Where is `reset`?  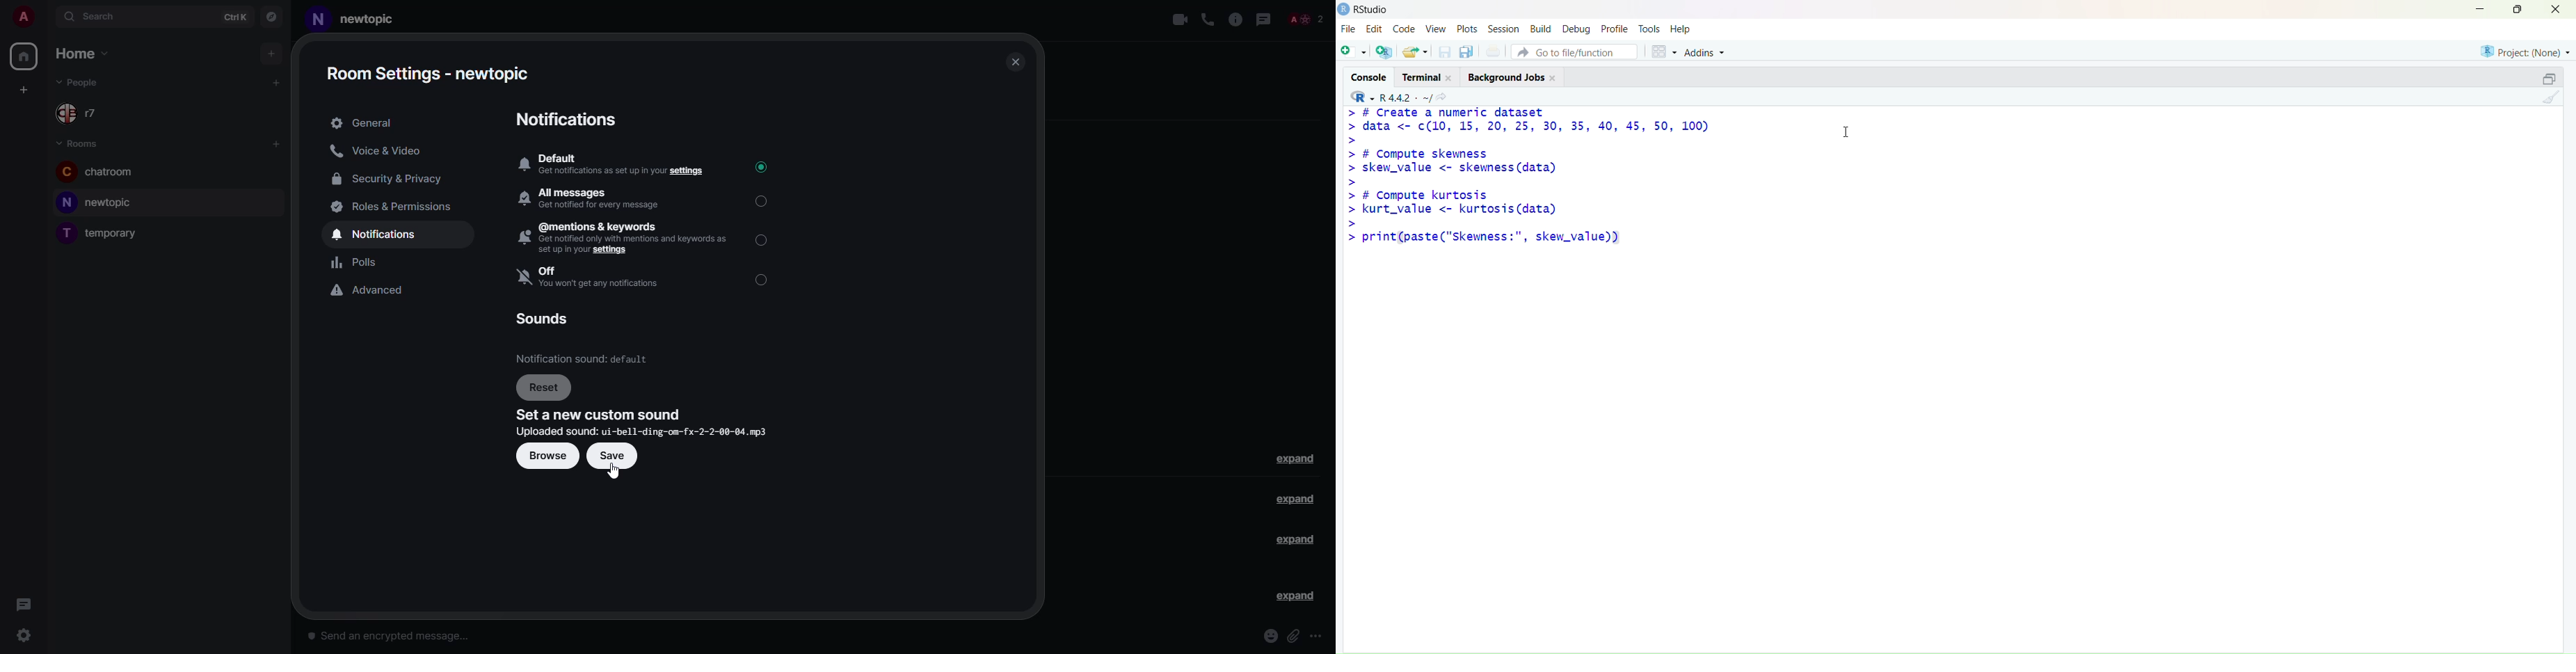
reset is located at coordinates (544, 388).